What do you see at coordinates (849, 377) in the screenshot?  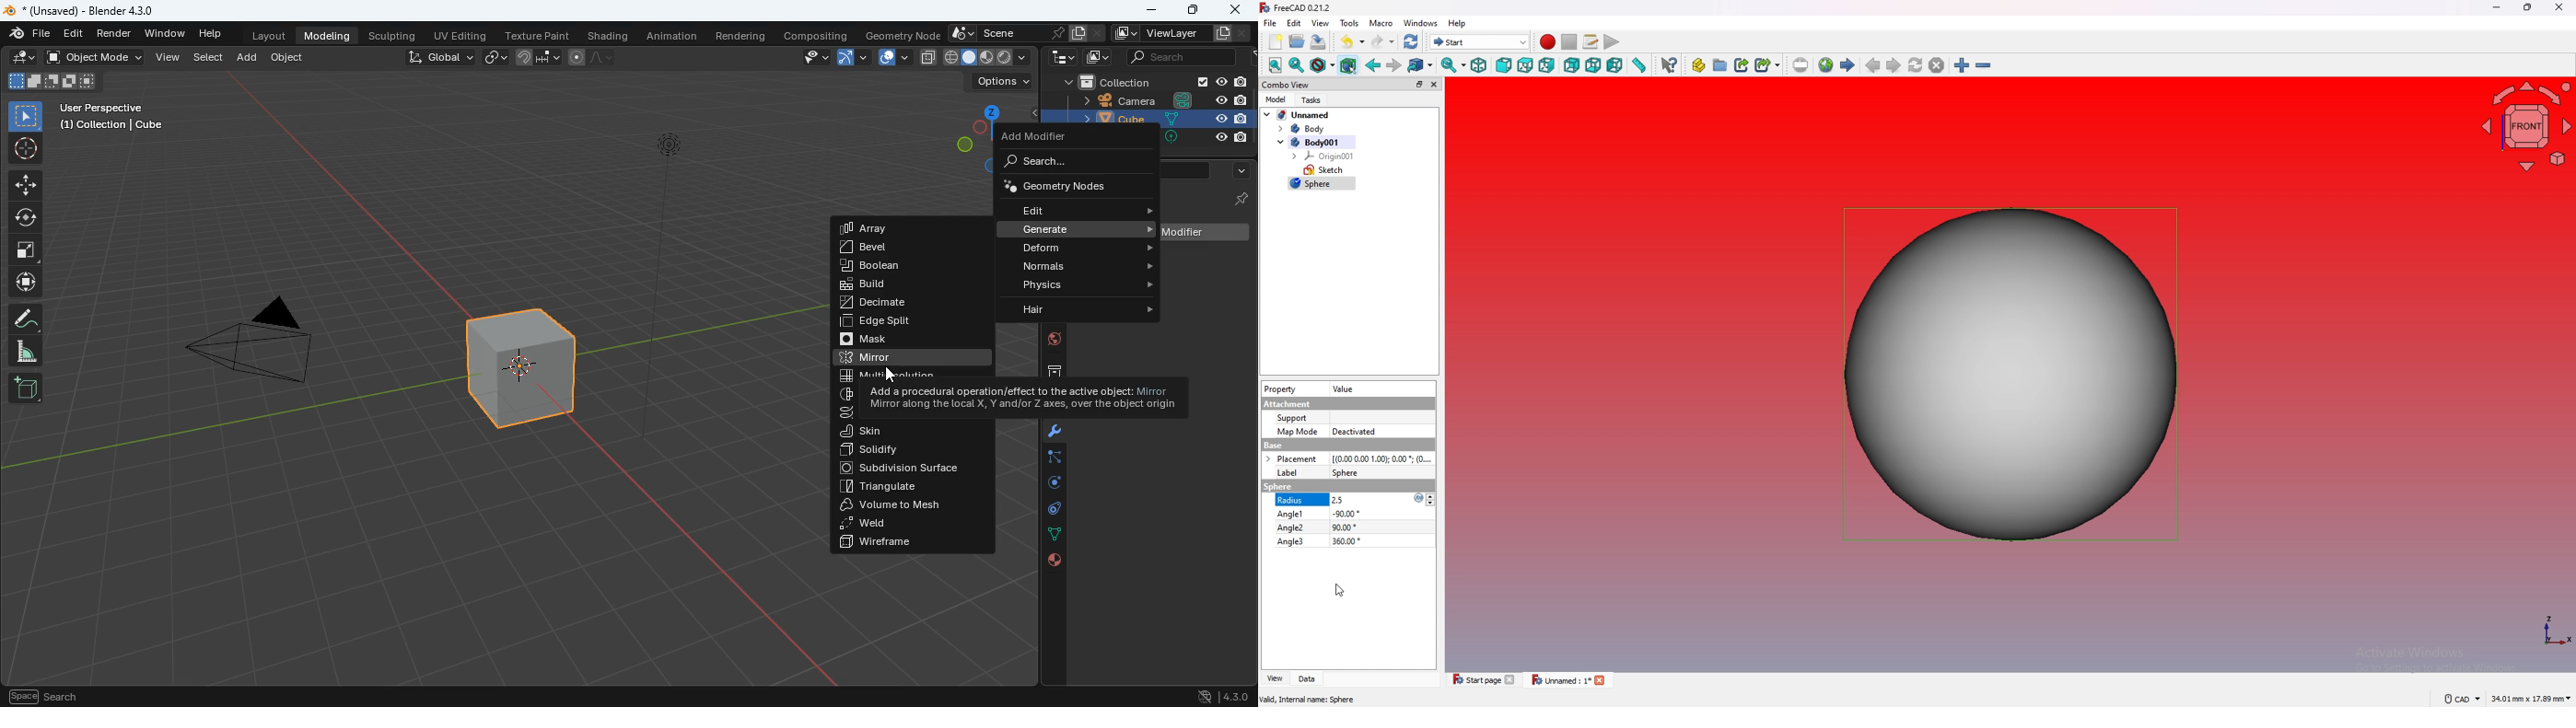 I see `` at bounding box center [849, 377].